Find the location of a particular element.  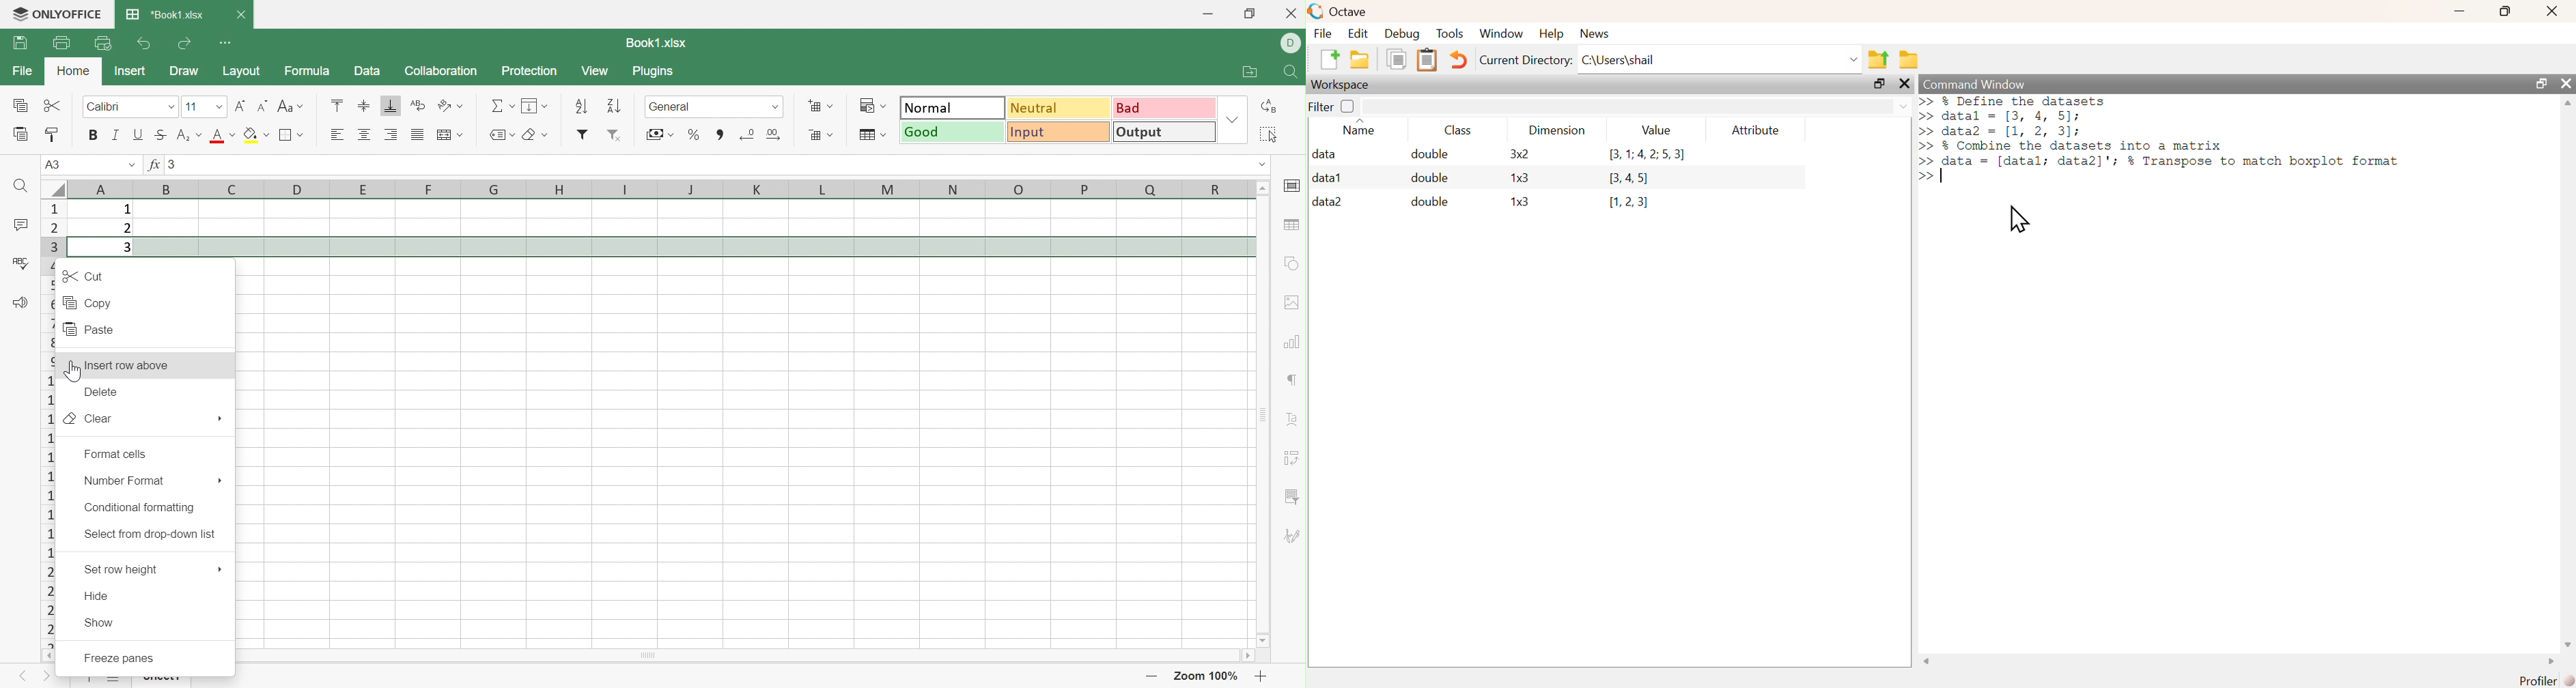

Logo is located at coordinates (1315, 11).